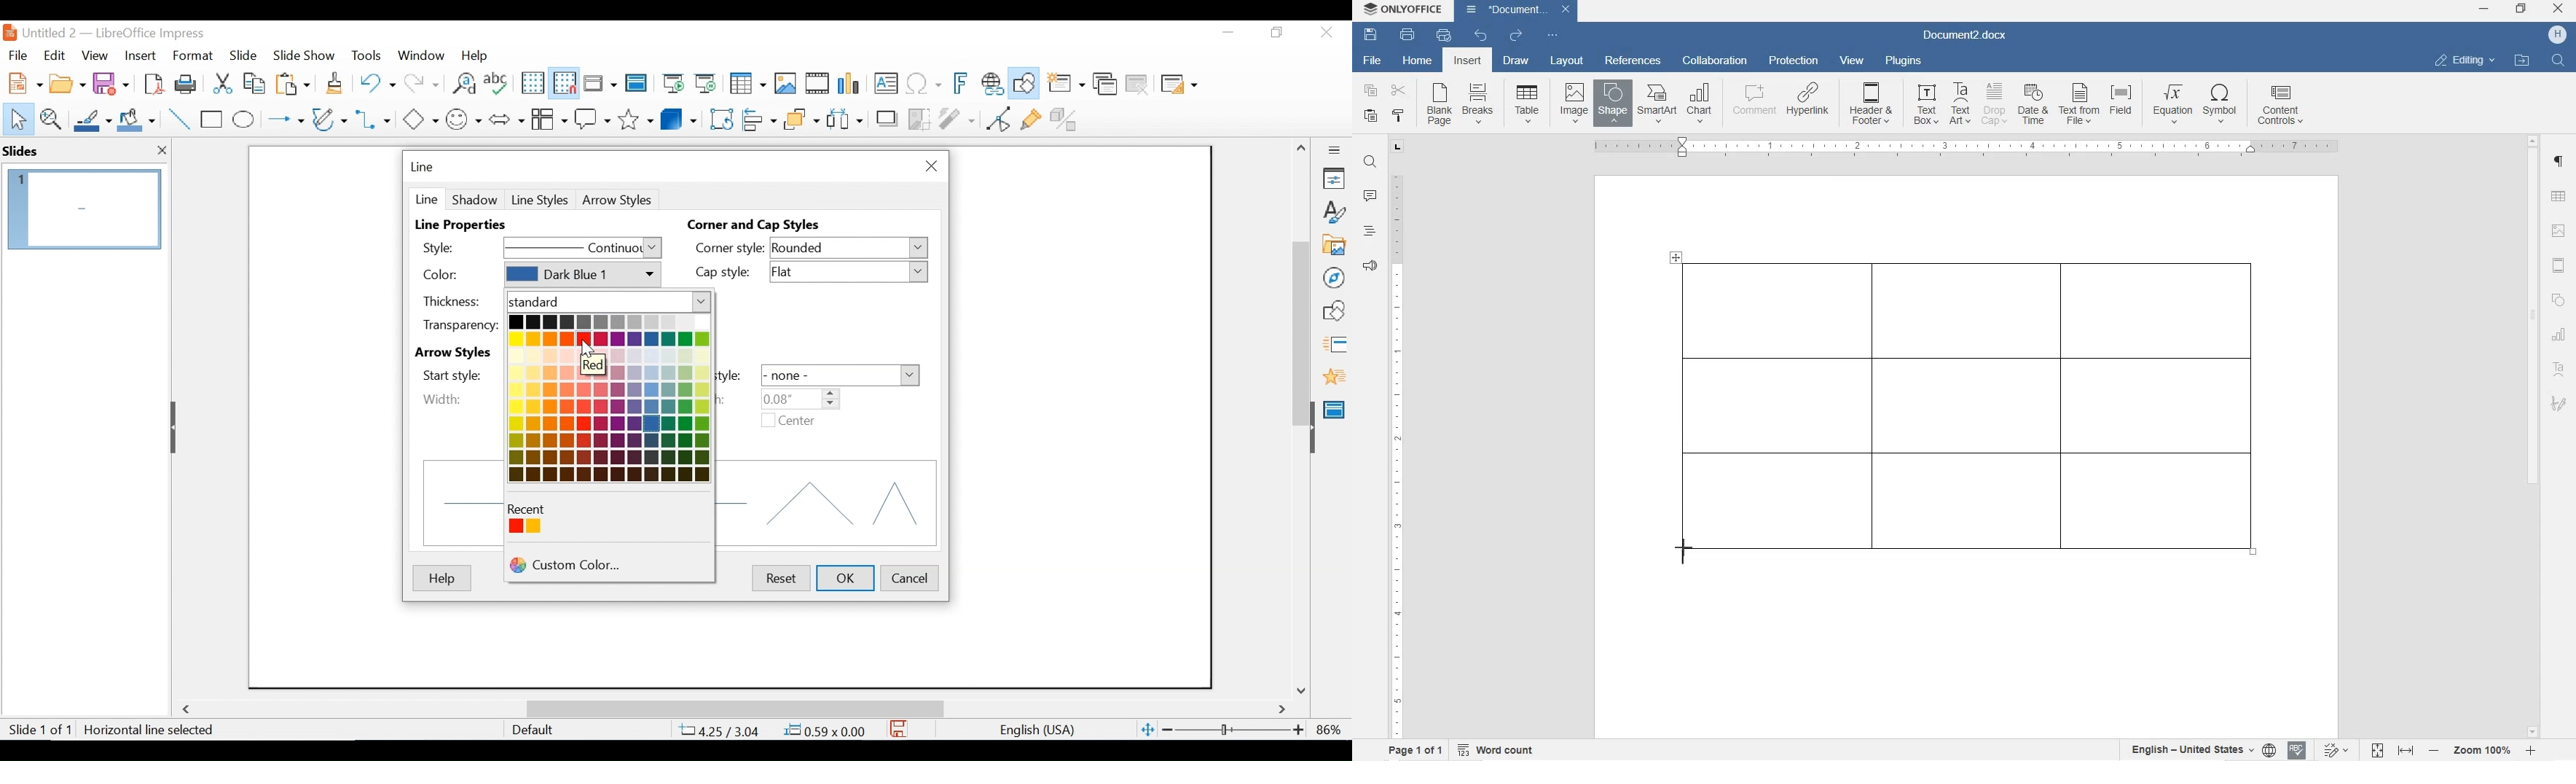  Describe the element at coordinates (1334, 178) in the screenshot. I see `Properties` at that location.